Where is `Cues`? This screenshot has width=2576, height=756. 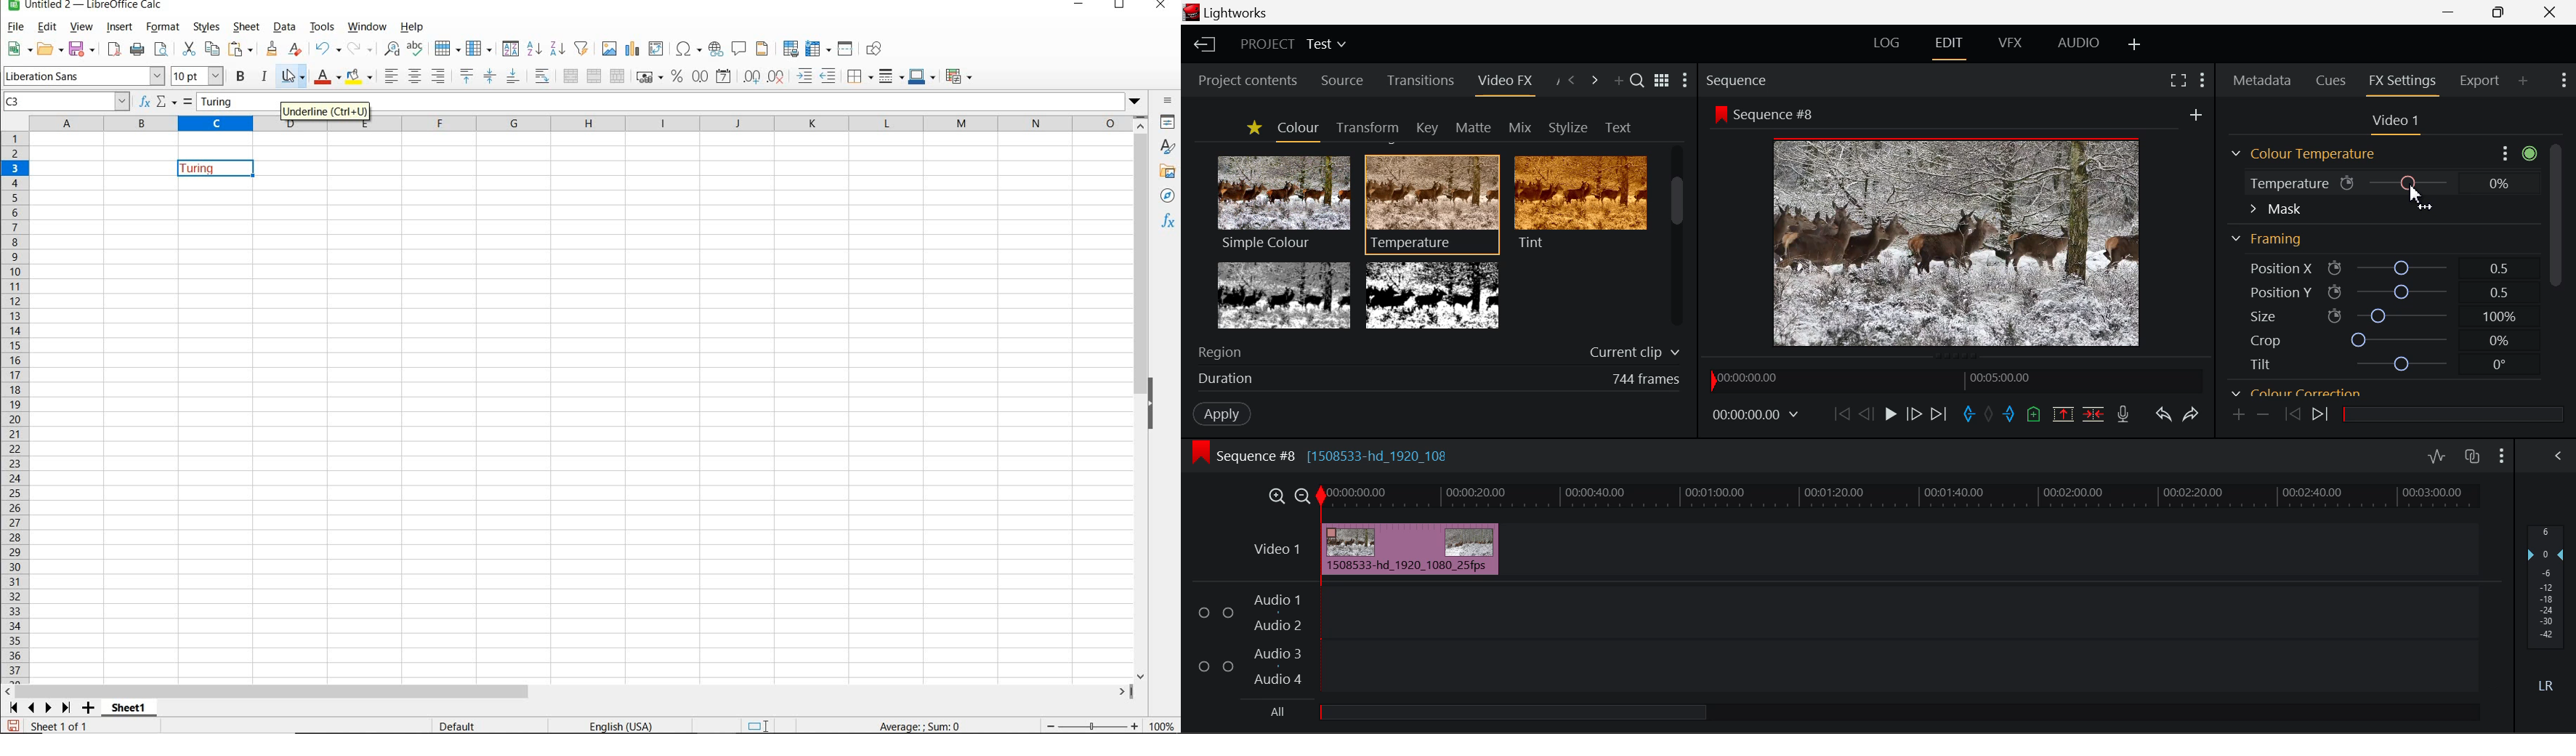
Cues is located at coordinates (2332, 79).